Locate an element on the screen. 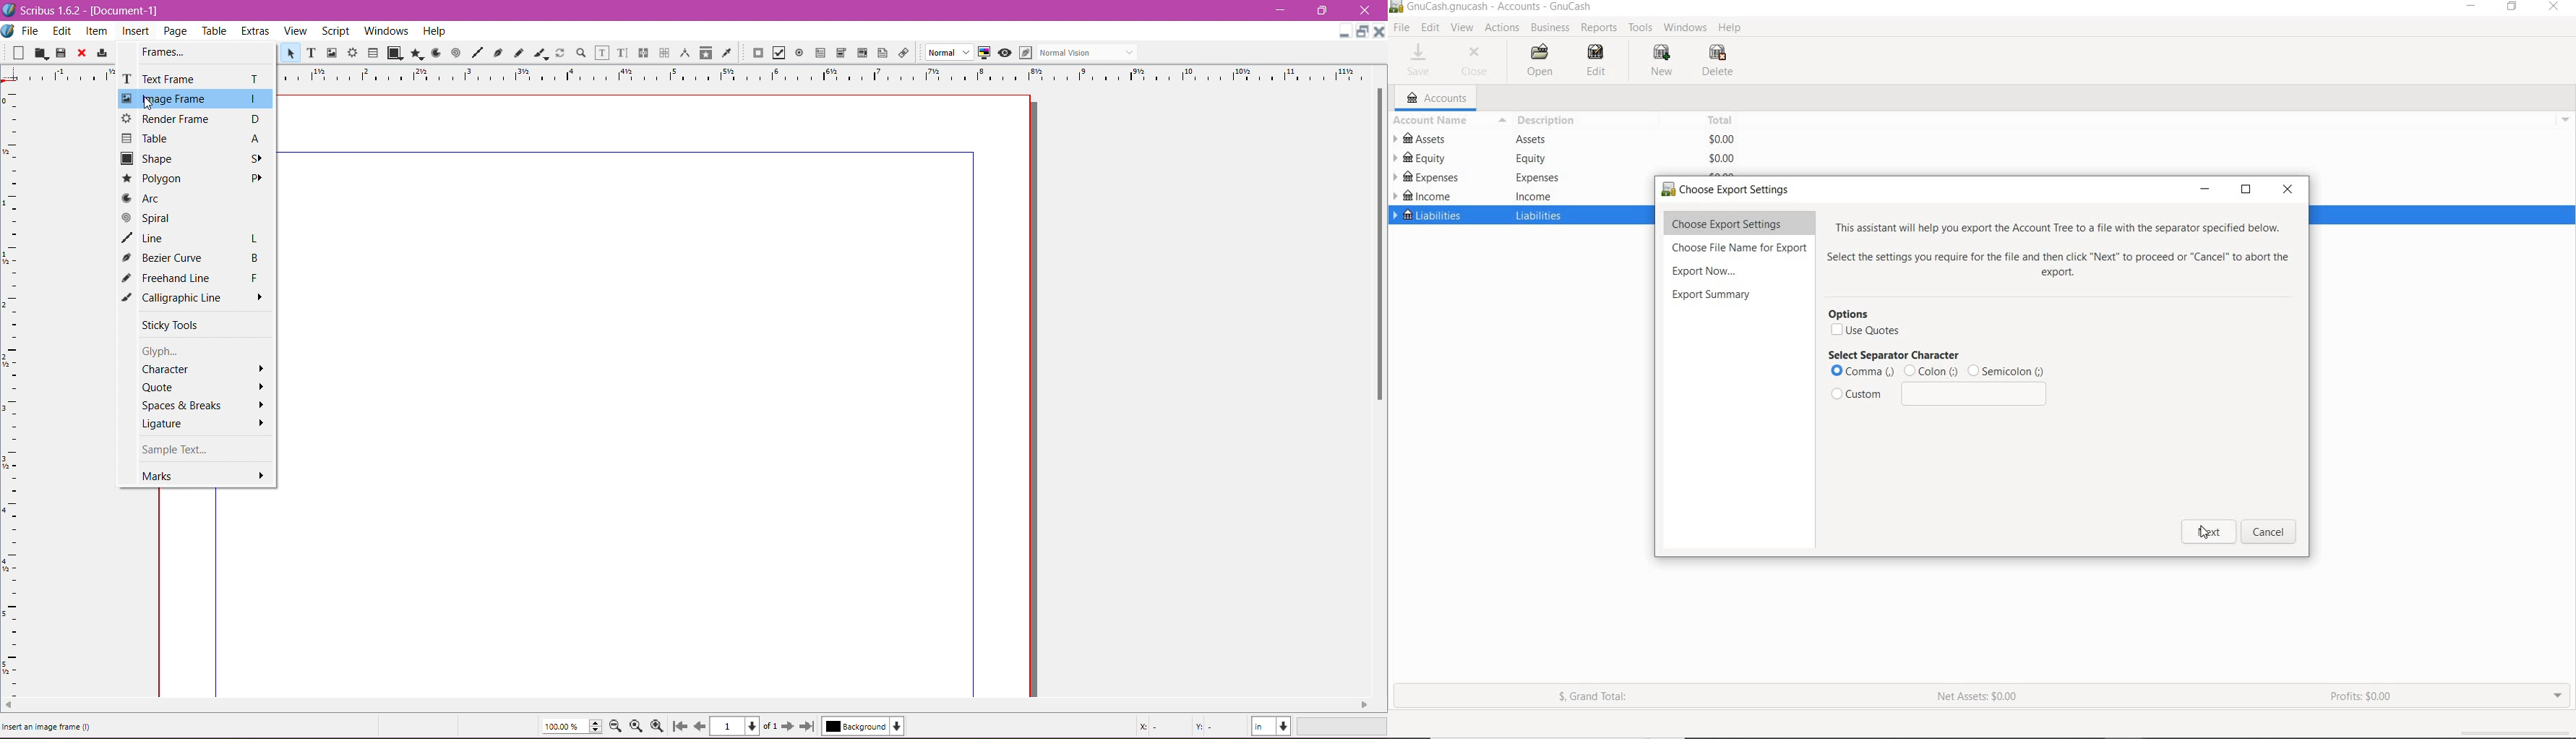 This screenshot has width=2576, height=756. Go to the first page is located at coordinates (682, 726).